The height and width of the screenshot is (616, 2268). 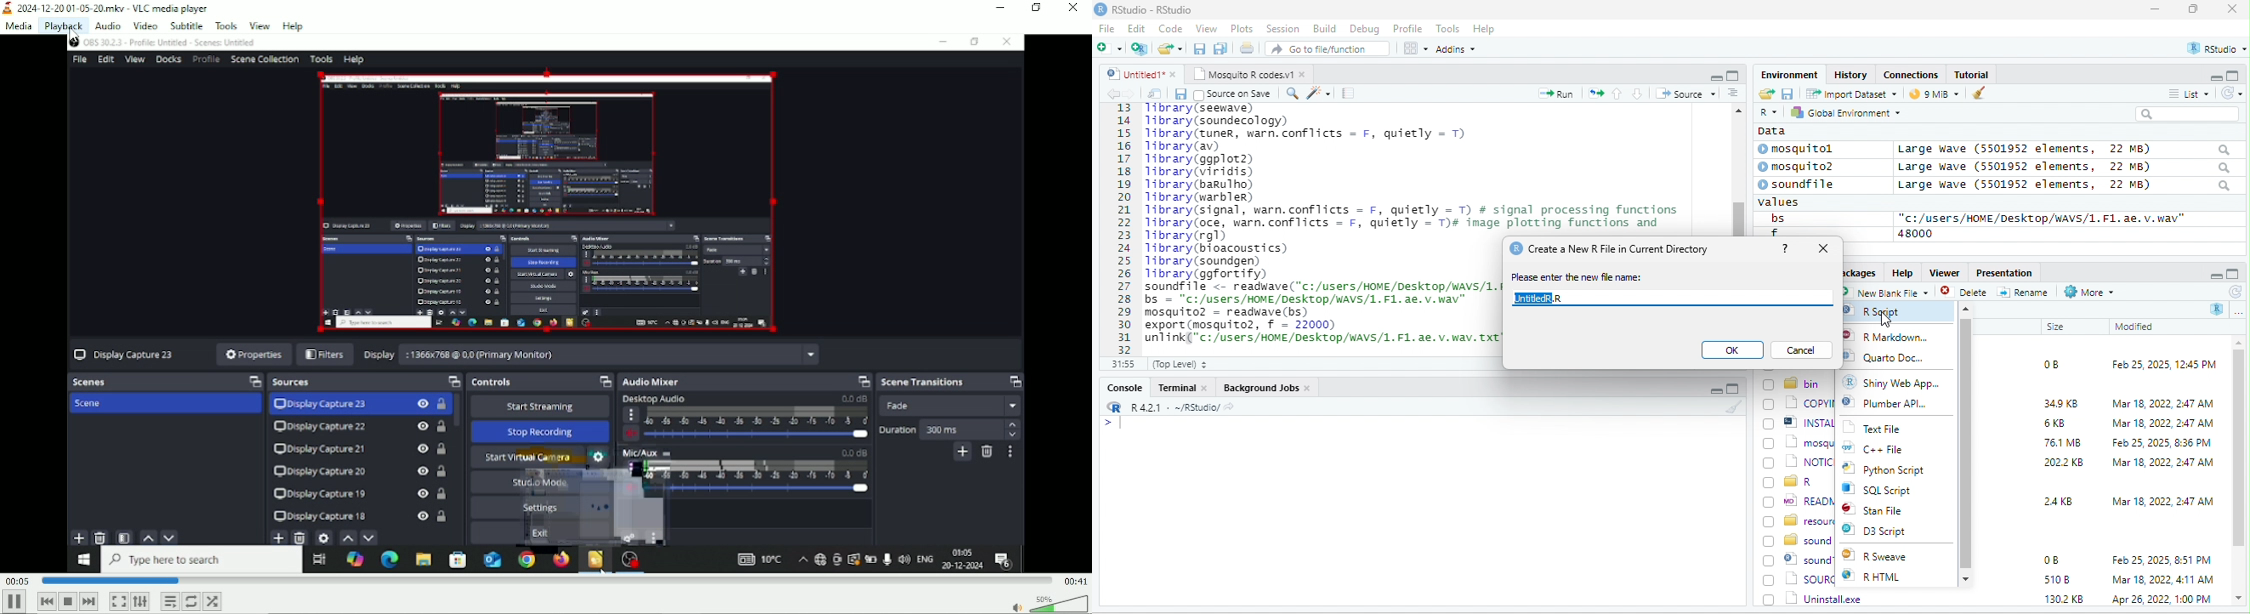 I want to click on minimize, so click(x=2155, y=10).